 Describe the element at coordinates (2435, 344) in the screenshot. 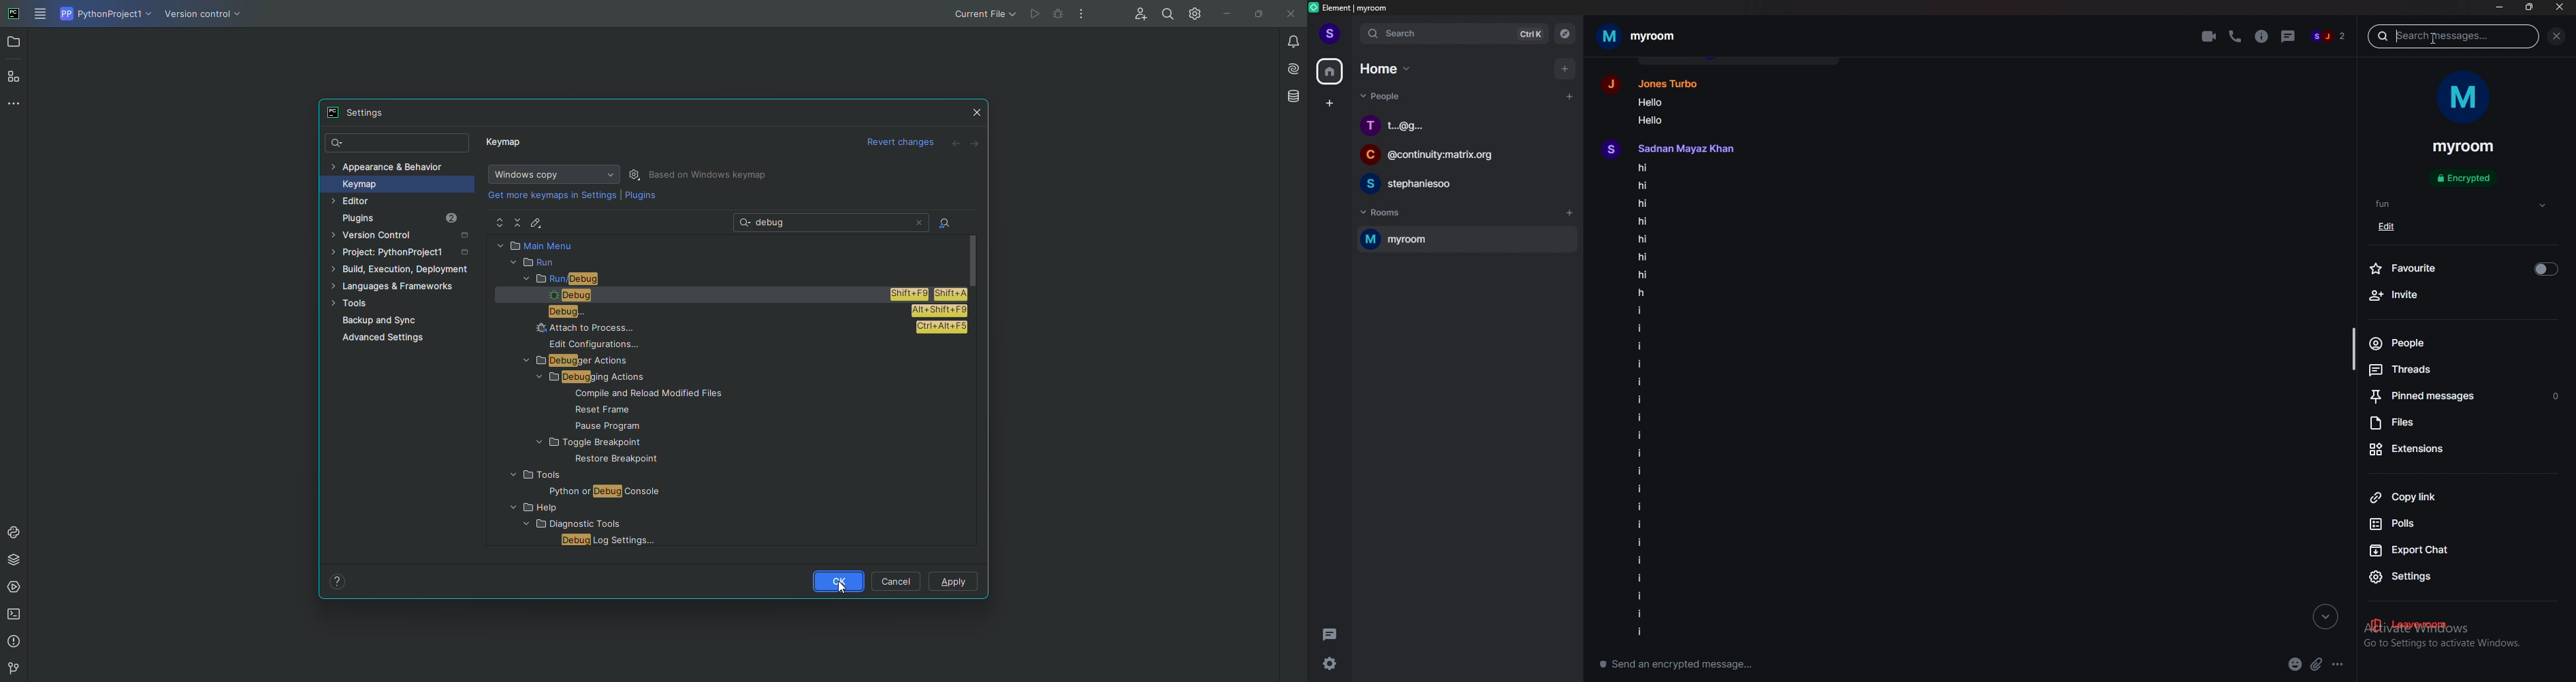

I see `people` at that location.